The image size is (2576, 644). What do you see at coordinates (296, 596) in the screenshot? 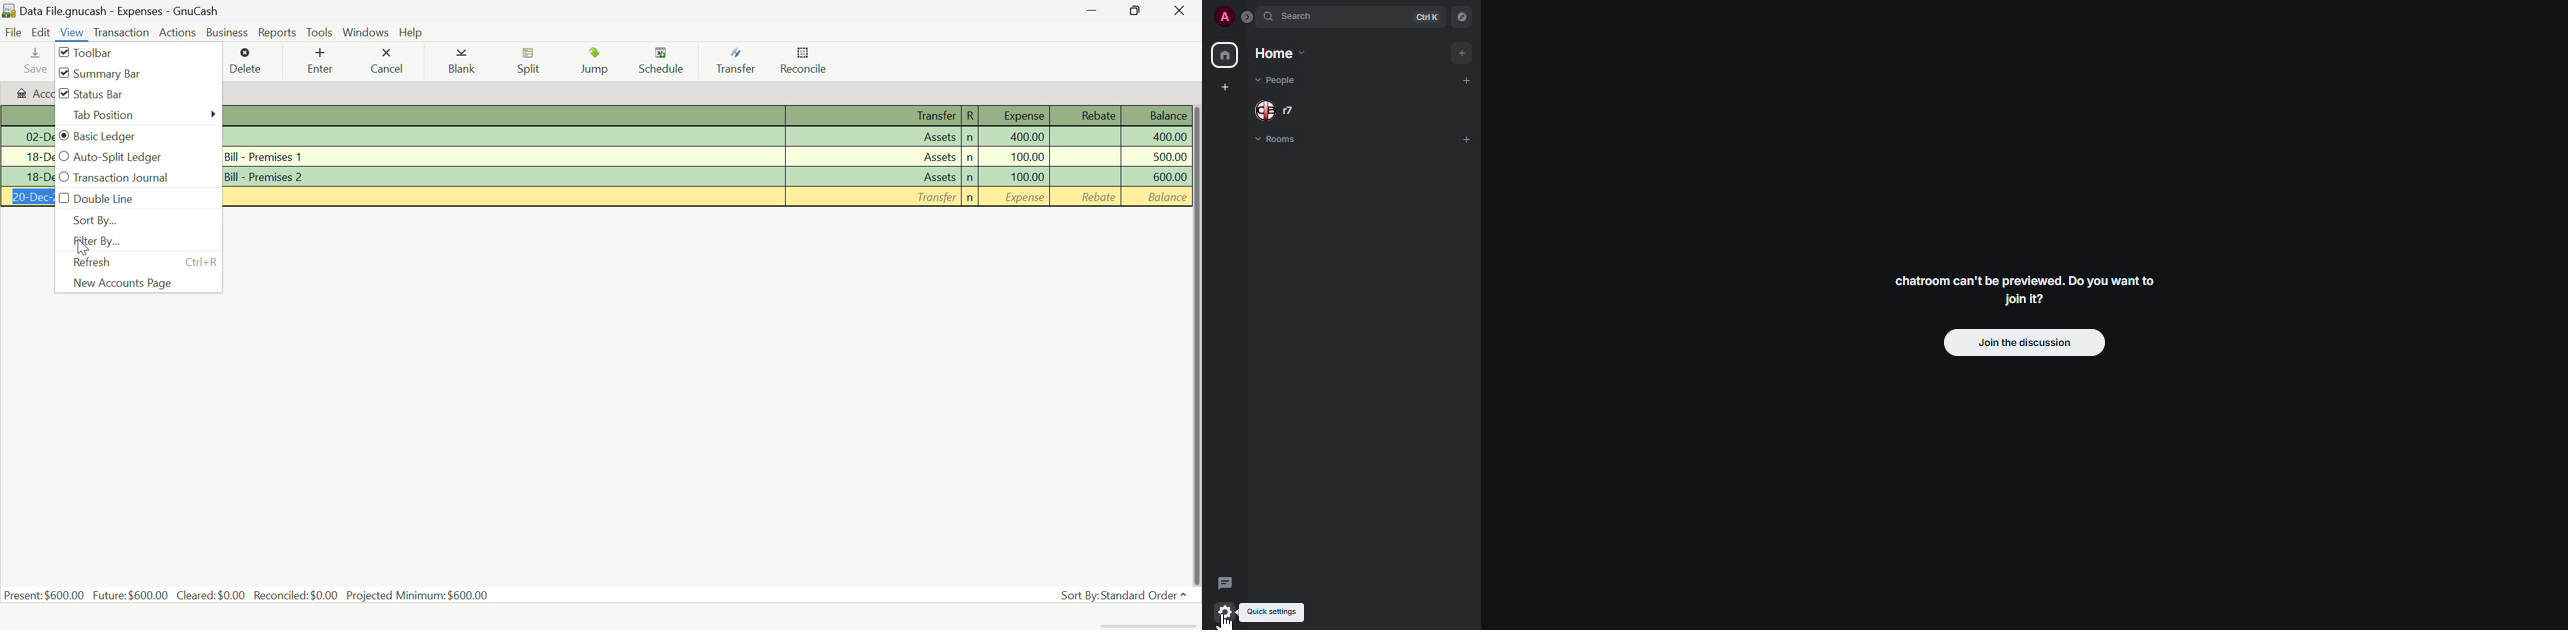
I see `Reconciled` at bounding box center [296, 596].